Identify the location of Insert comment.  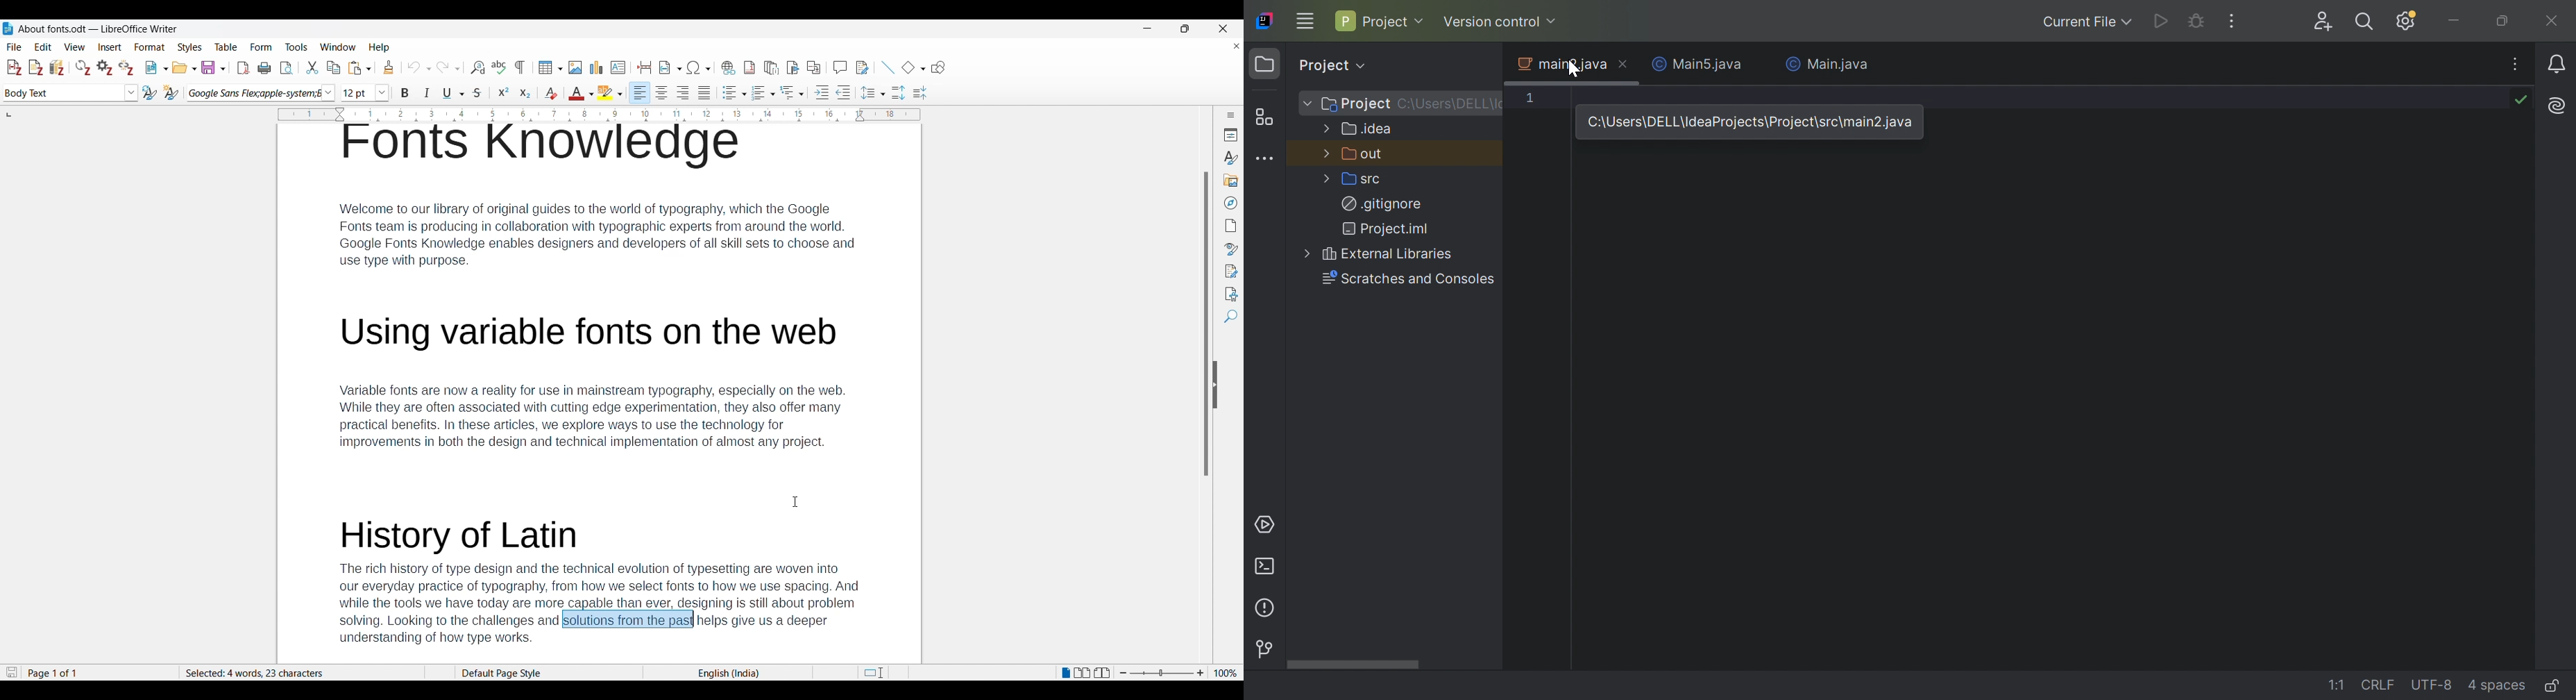
(840, 67).